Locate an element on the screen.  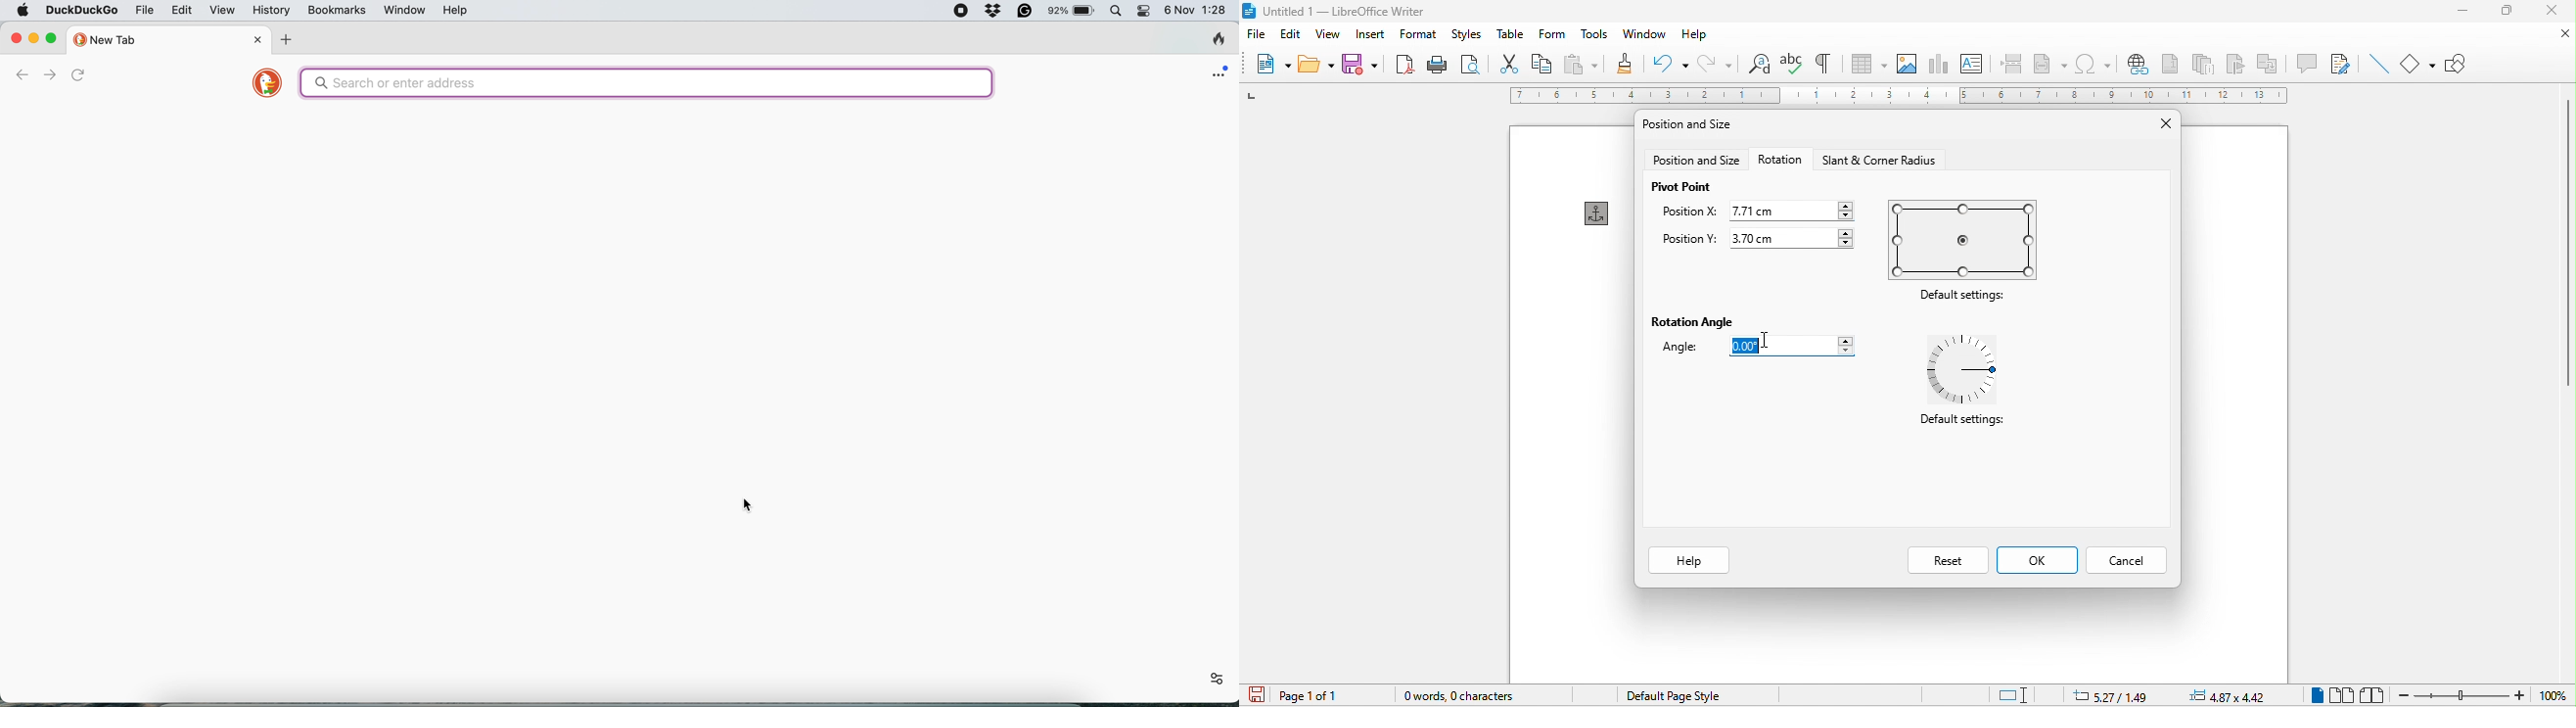
chart is located at coordinates (1942, 64).